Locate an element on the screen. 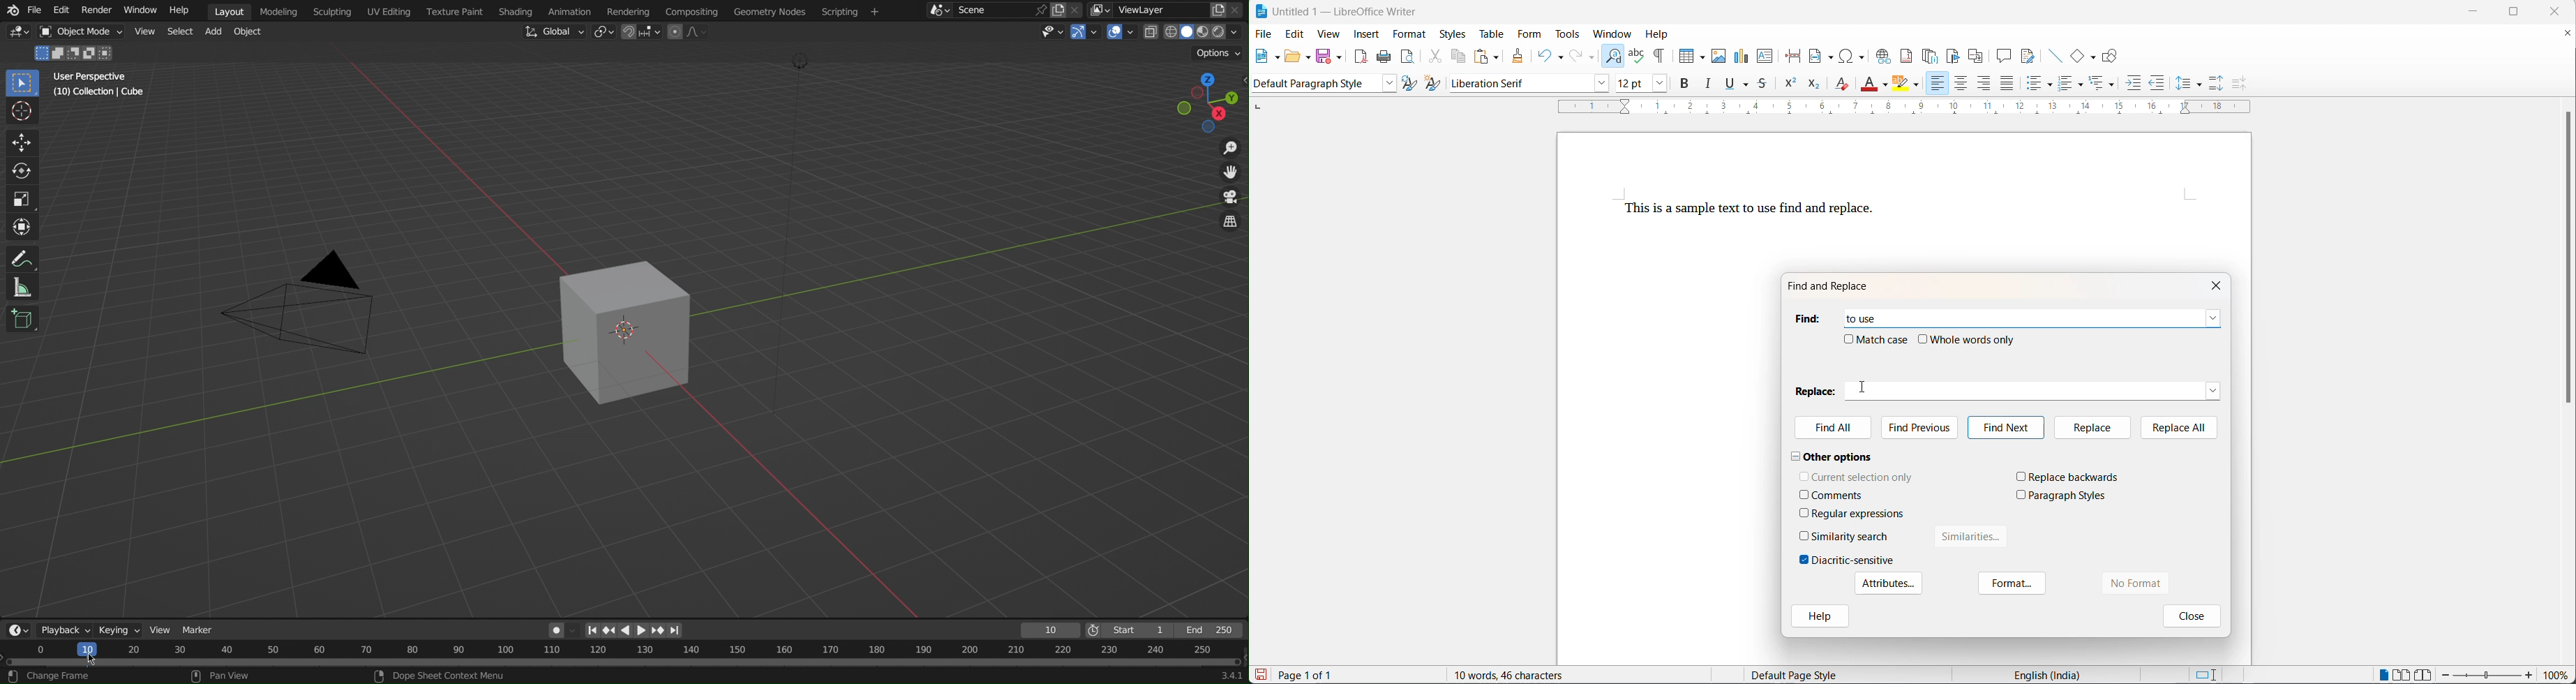 This screenshot has width=2576, height=700. copy is located at coordinates (1460, 56).